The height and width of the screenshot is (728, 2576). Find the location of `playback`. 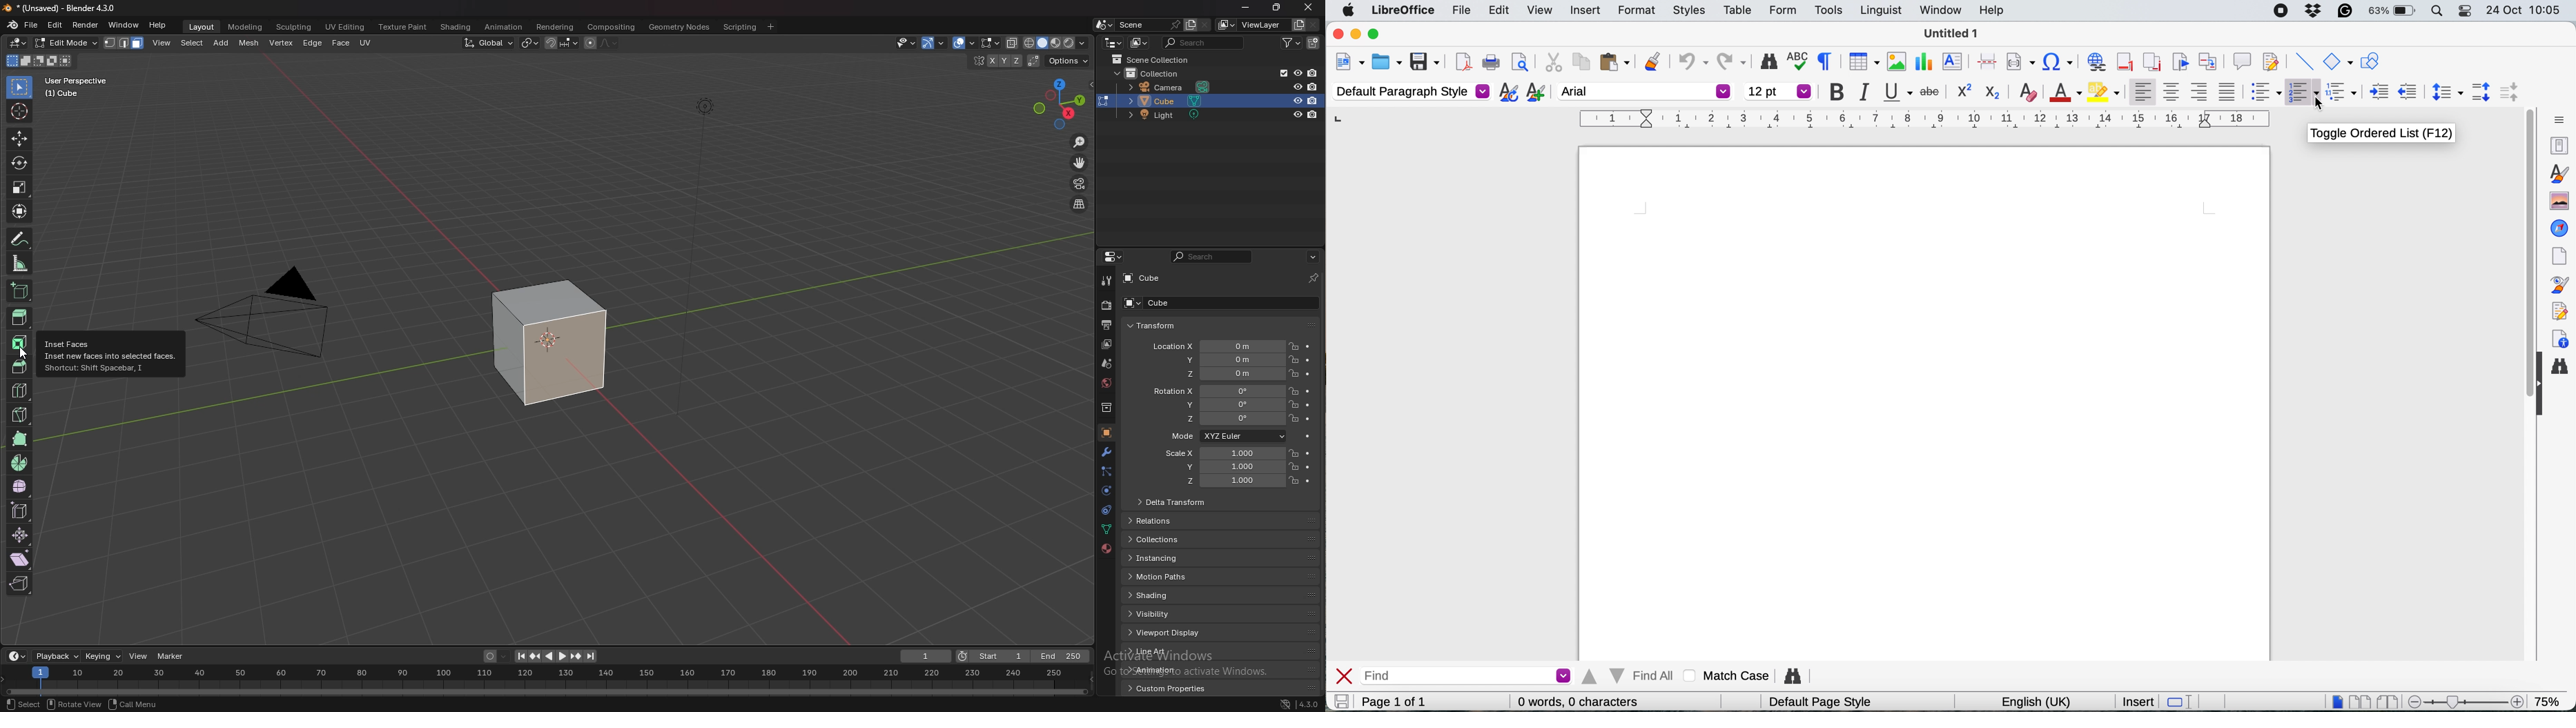

playback is located at coordinates (58, 657).